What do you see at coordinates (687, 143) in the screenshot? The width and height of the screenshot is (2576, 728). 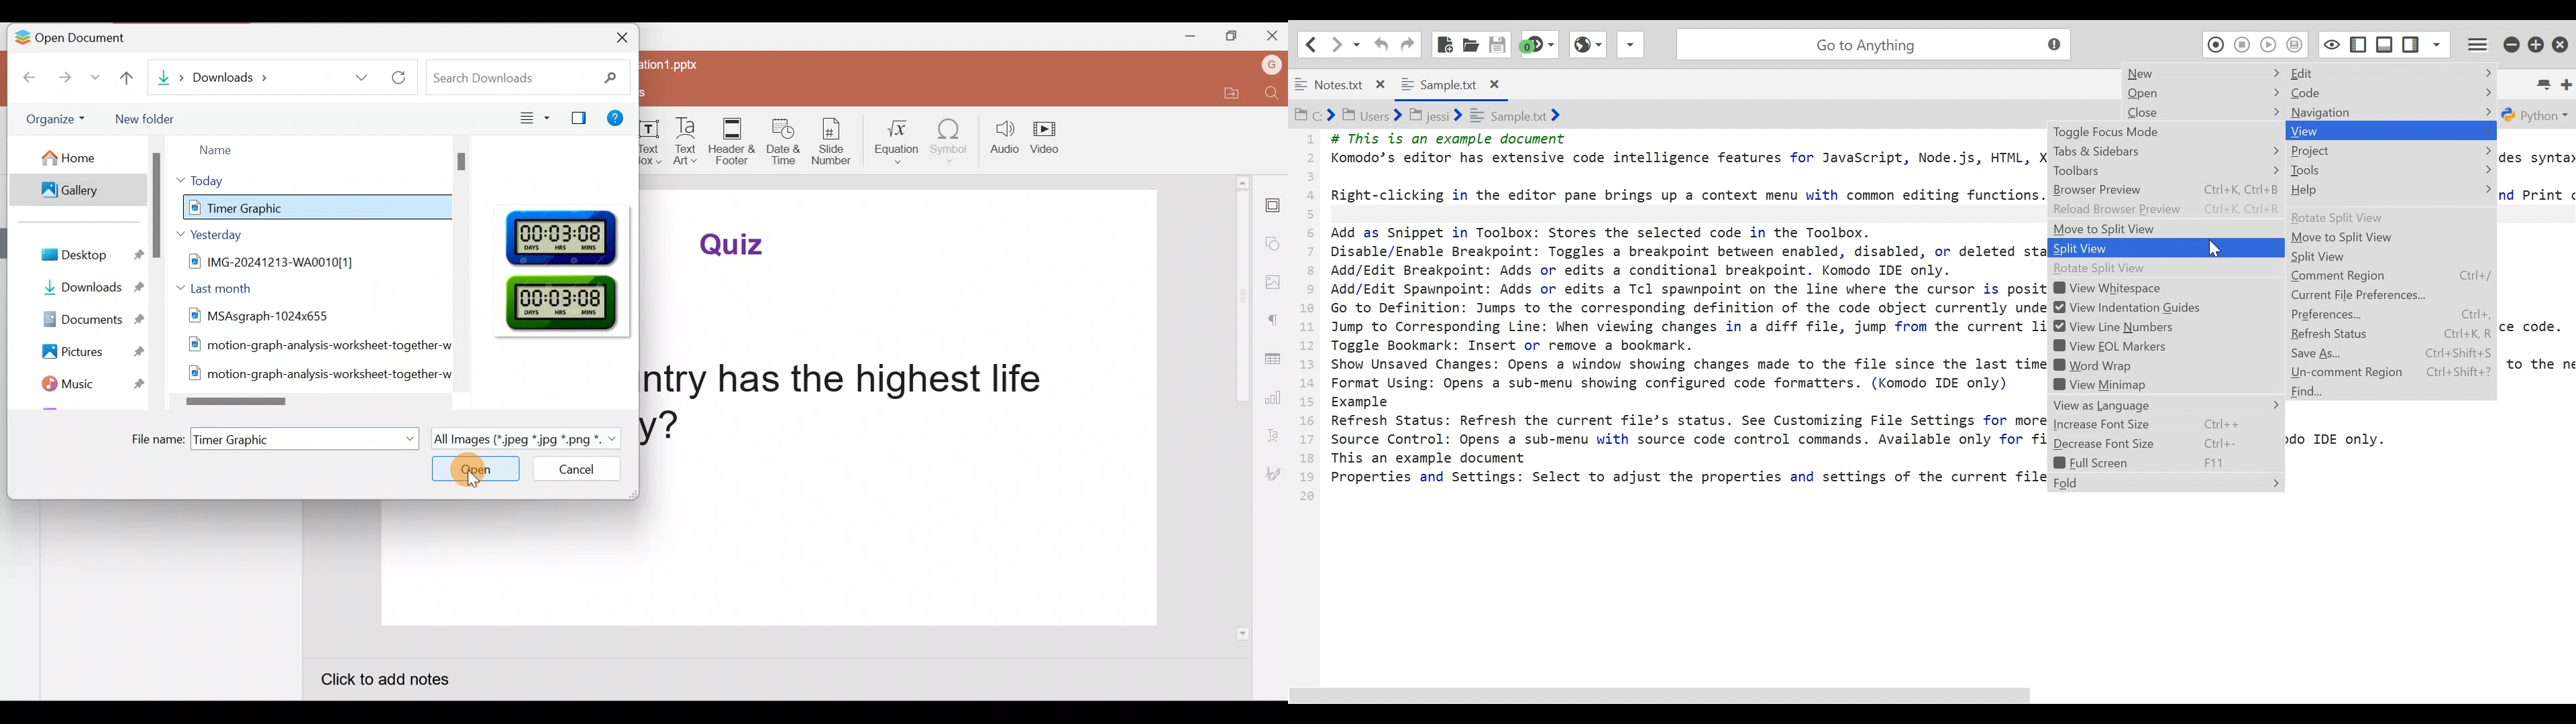 I see `Text Art` at bounding box center [687, 143].